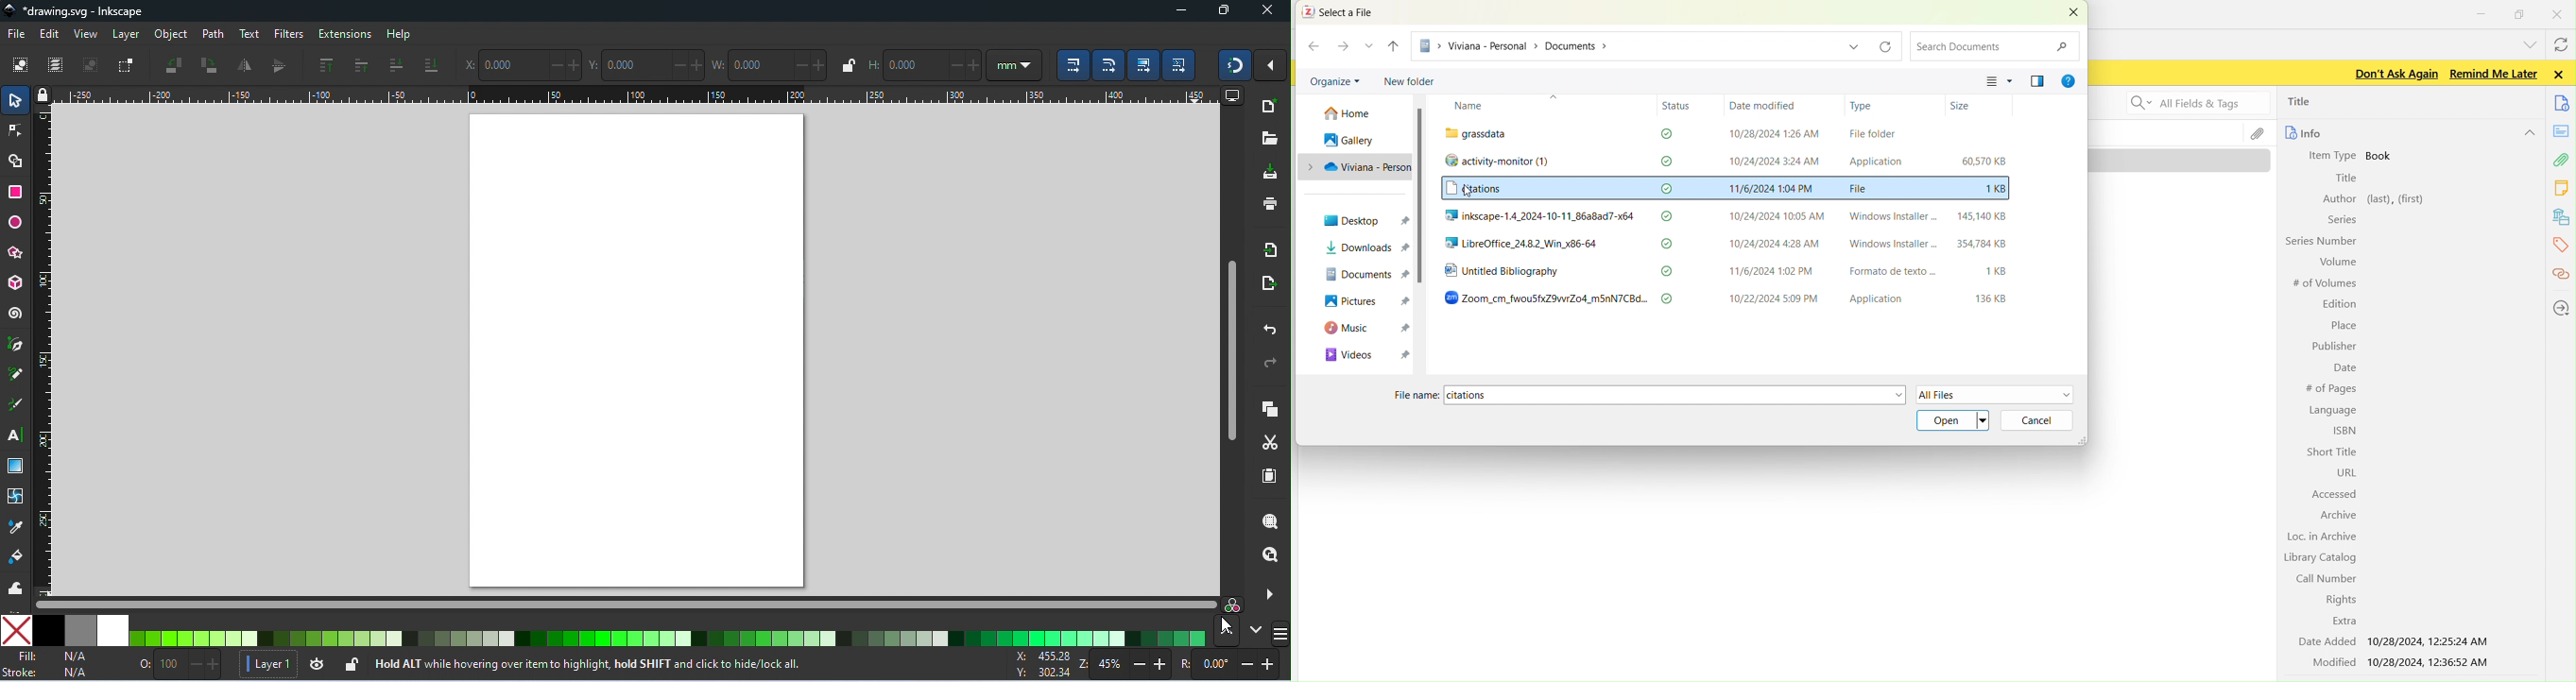 The width and height of the screenshot is (2576, 700). Describe the element at coordinates (1665, 133) in the screenshot. I see `check` at that location.